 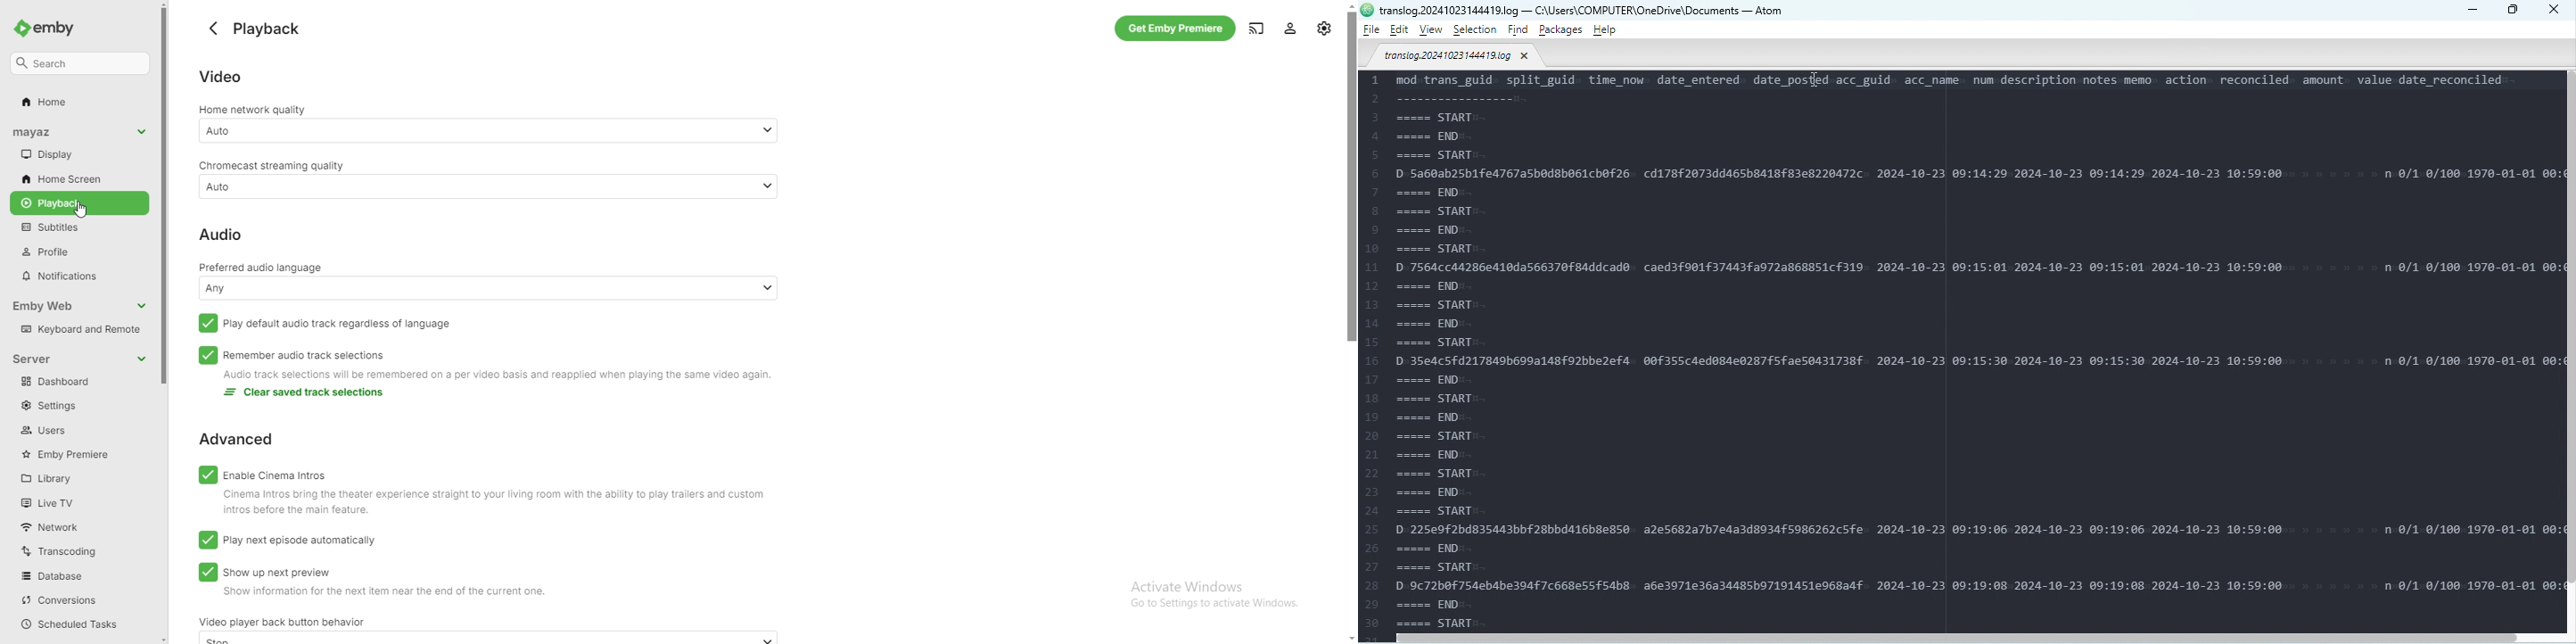 What do you see at coordinates (1604, 29) in the screenshot?
I see `Help` at bounding box center [1604, 29].